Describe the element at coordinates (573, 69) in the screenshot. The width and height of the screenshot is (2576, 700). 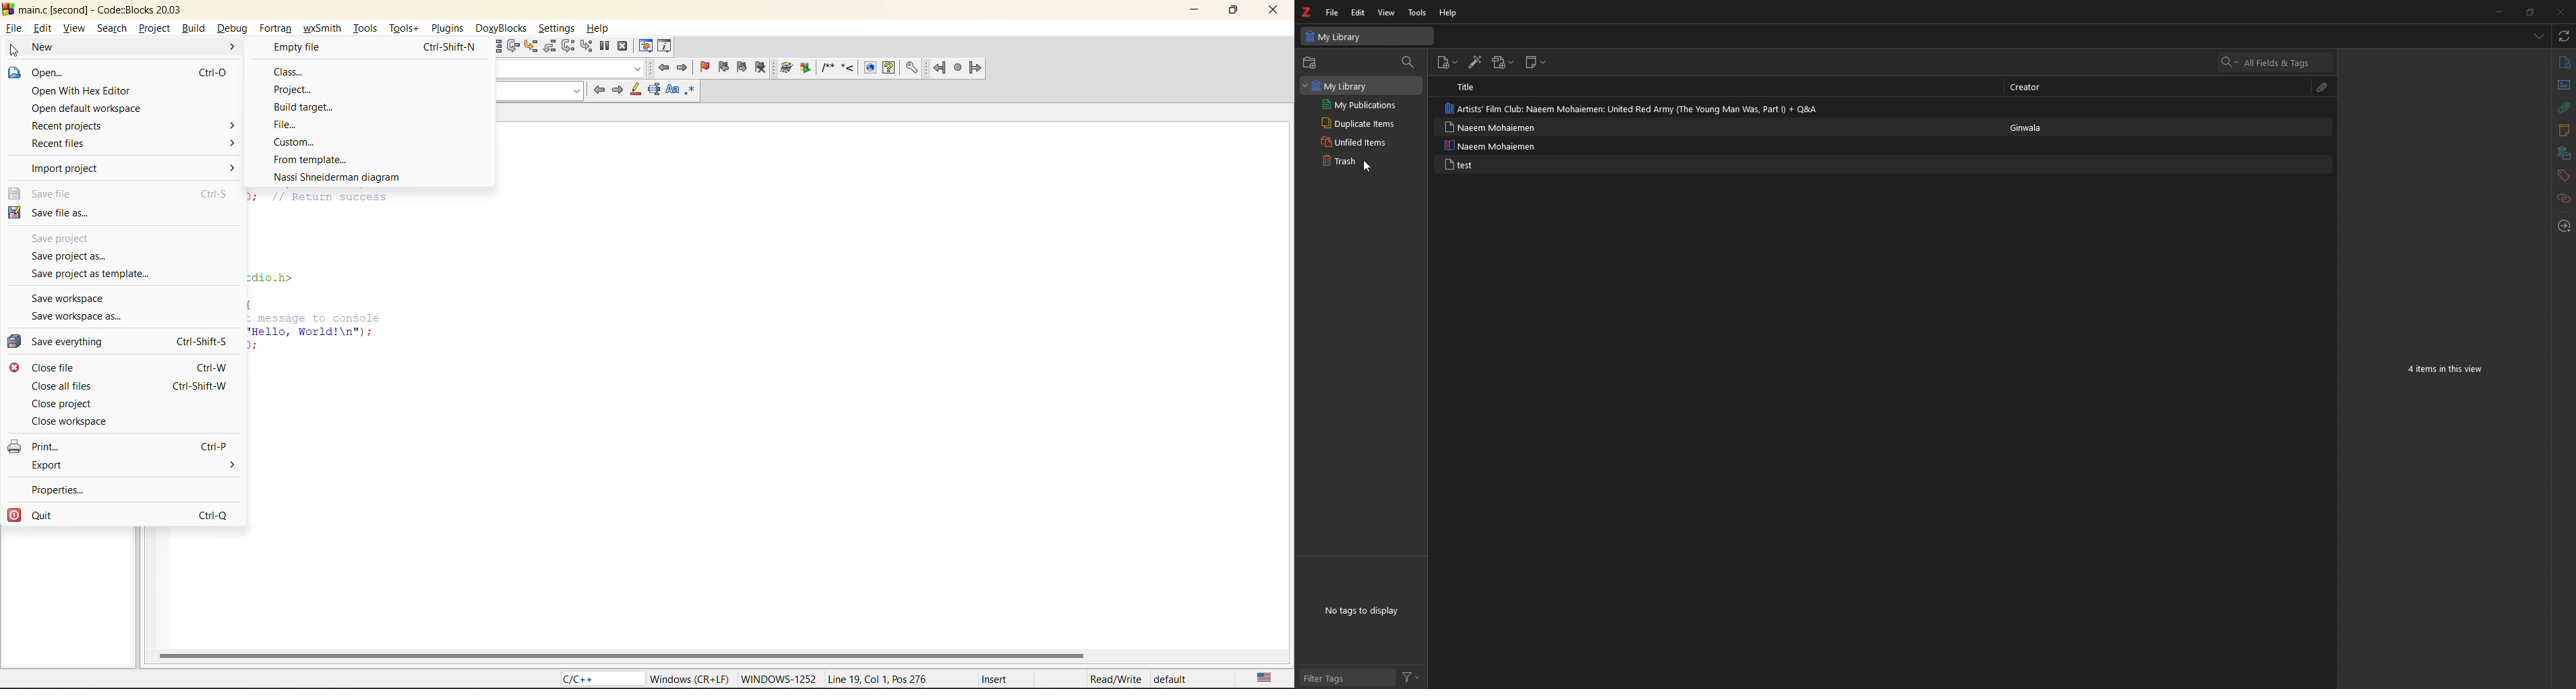
I see `code completion compiler` at that location.